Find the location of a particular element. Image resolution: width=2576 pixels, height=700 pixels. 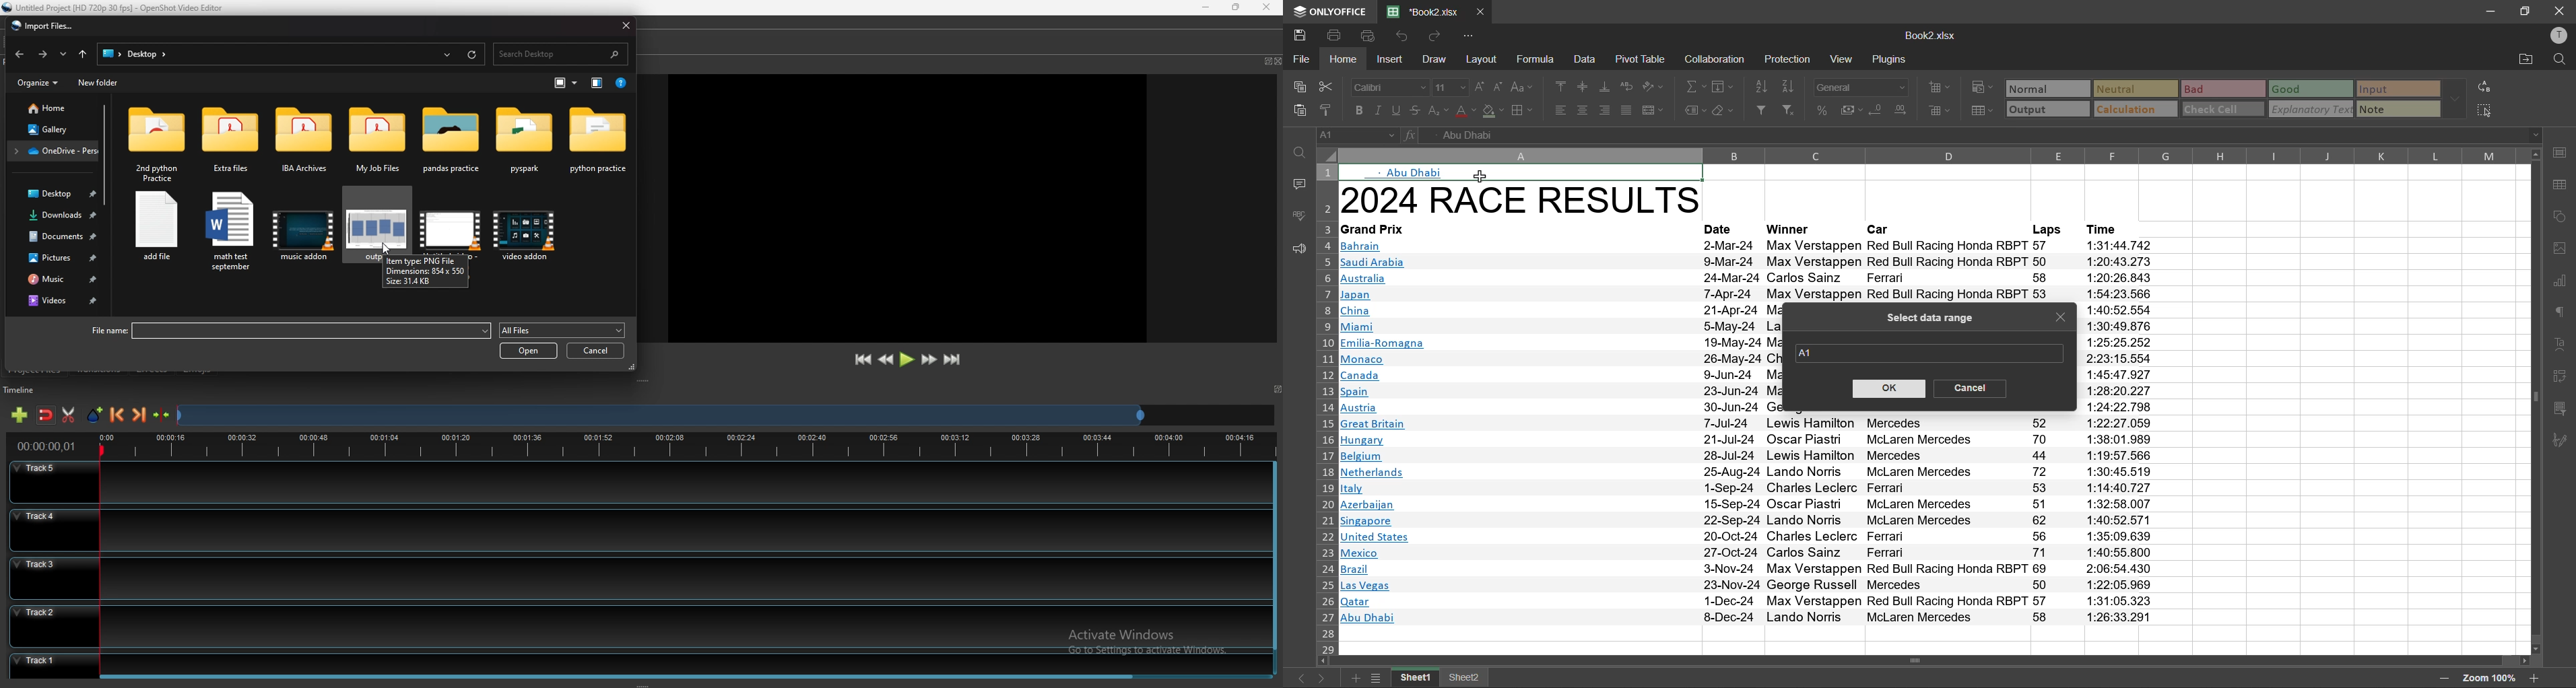

underline is located at coordinates (1395, 112).